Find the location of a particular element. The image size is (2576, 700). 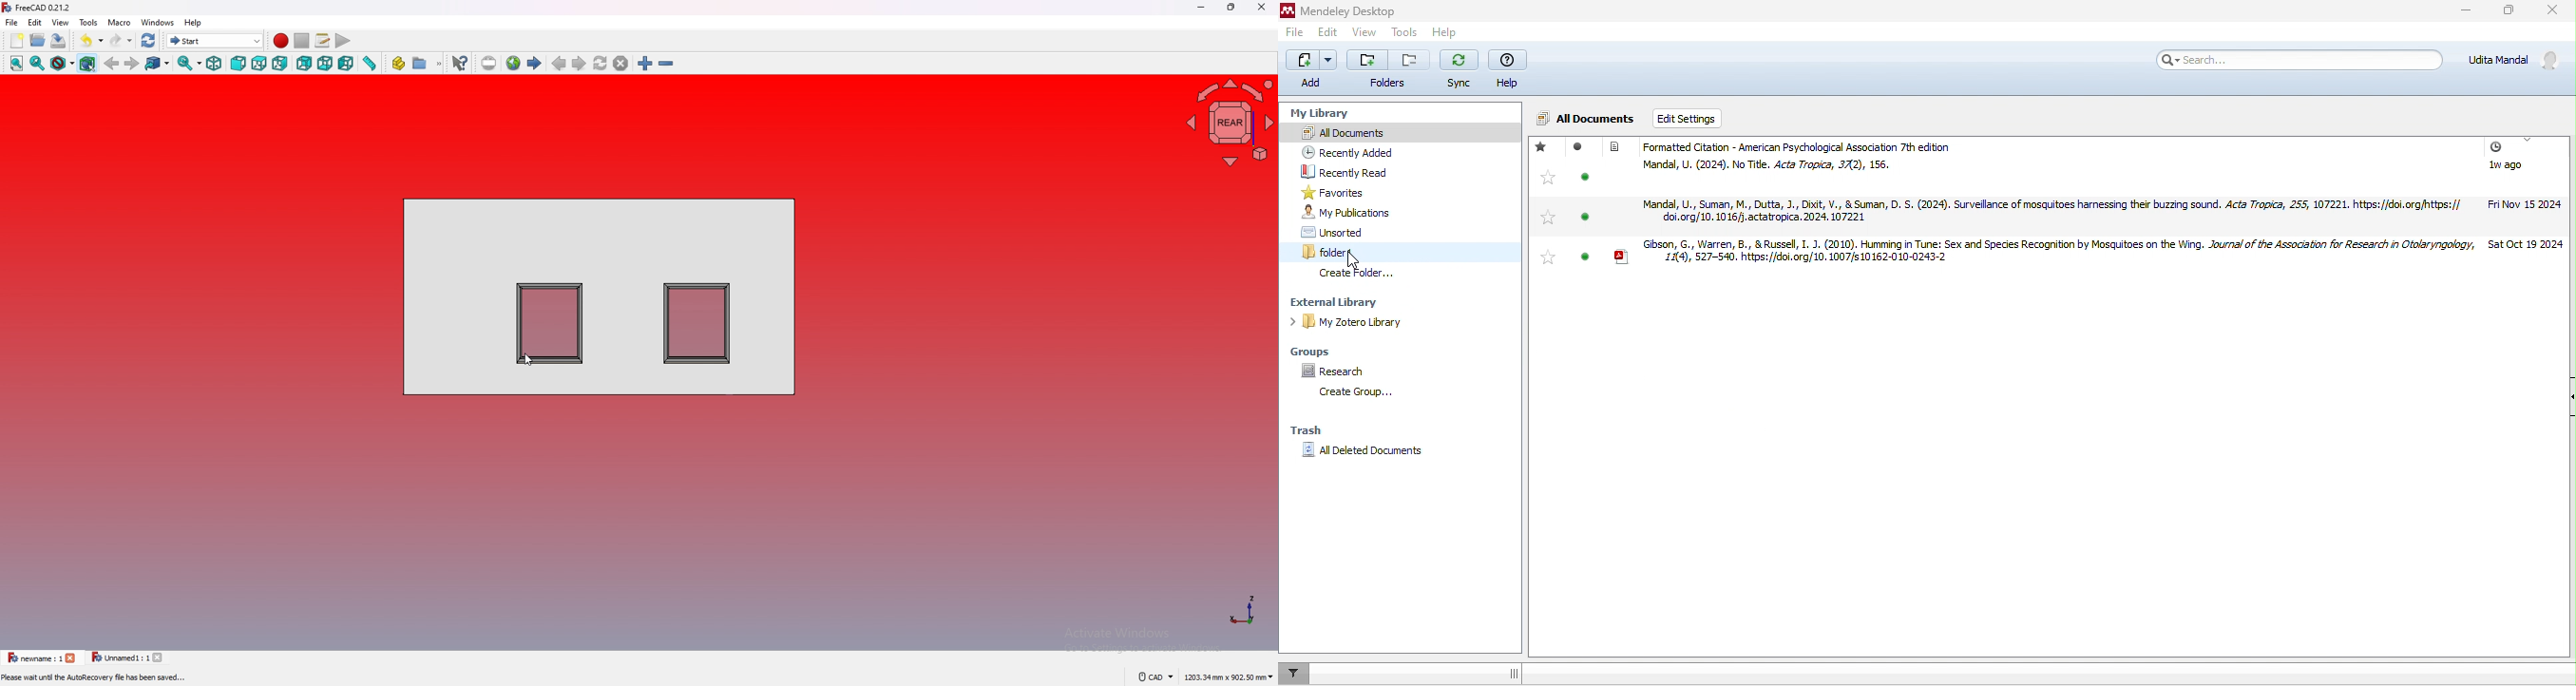

bottom is located at coordinates (325, 64).